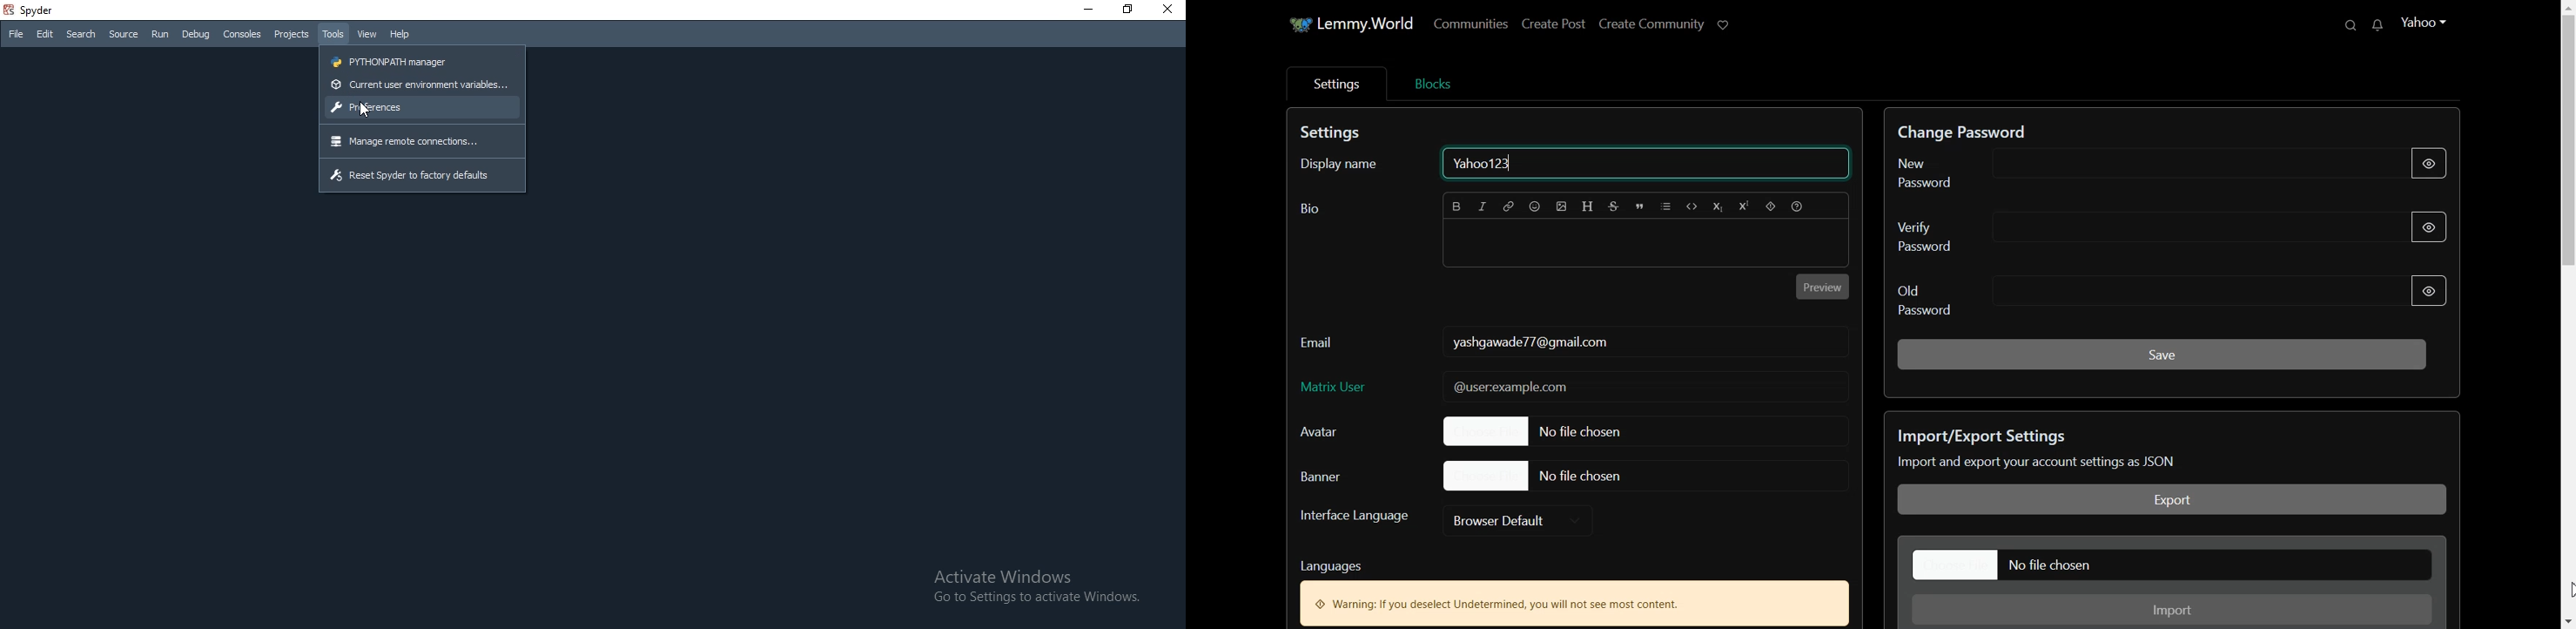 This screenshot has width=2576, height=644. What do you see at coordinates (1559, 430) in the screenshot?
I see `File chosen` at bounding box center [1559, 430].